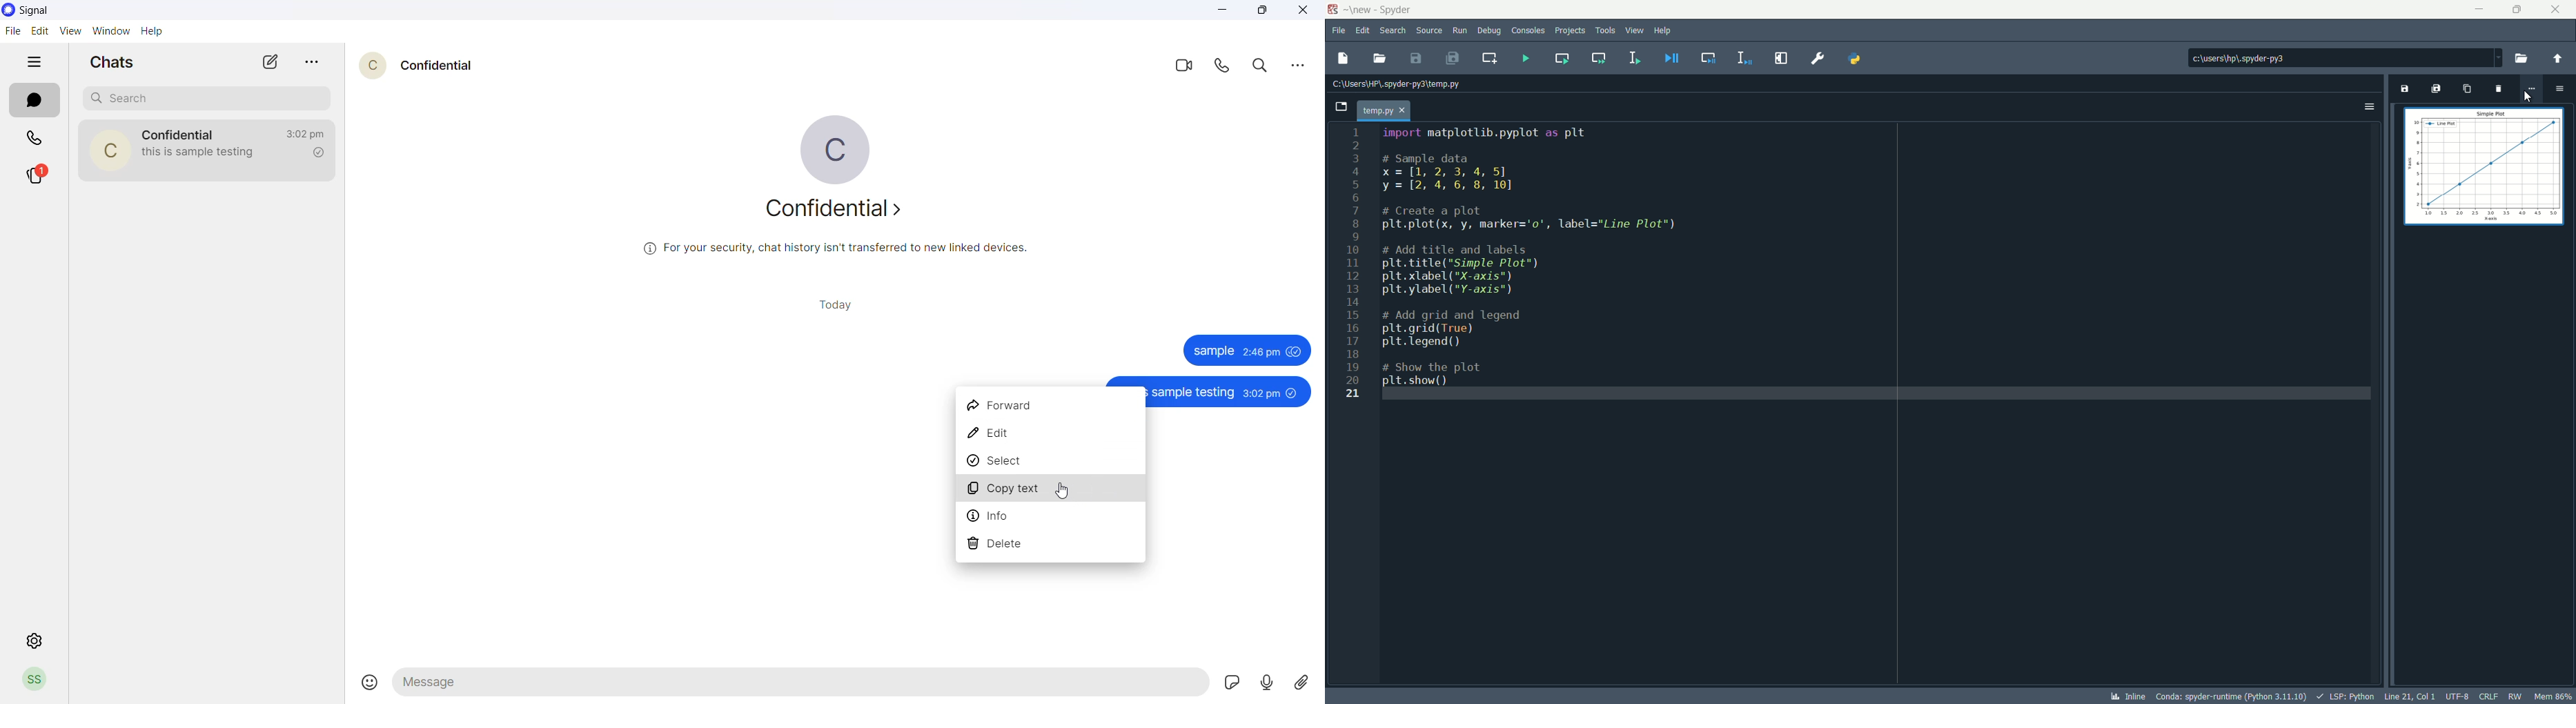  What do you see at coordinates (153, 31) in the screenshot?
I see `help` at bounding box center [153, 31].